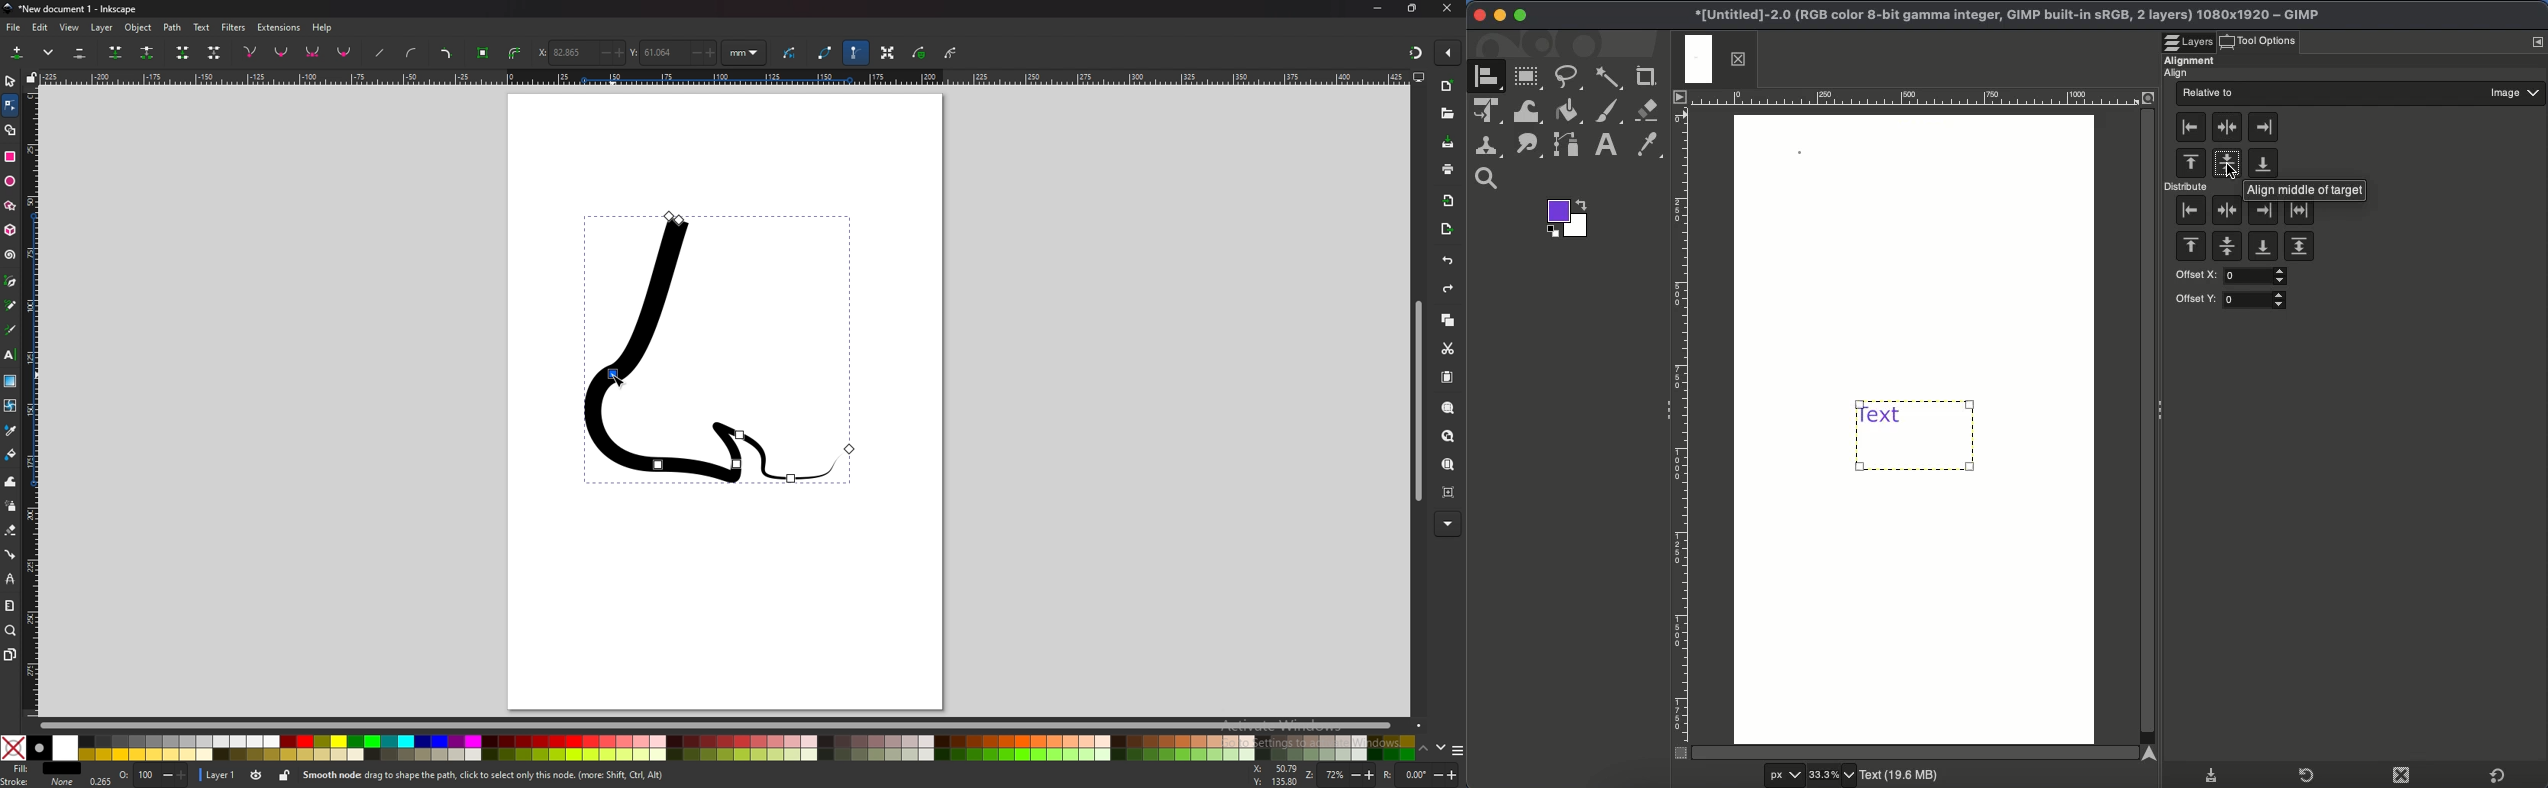 Image resolution: width=2548 pixels, height=812 pixels. Describe the element at coordinates (10, 230) in the screenshot. I see `3d box` at that location.